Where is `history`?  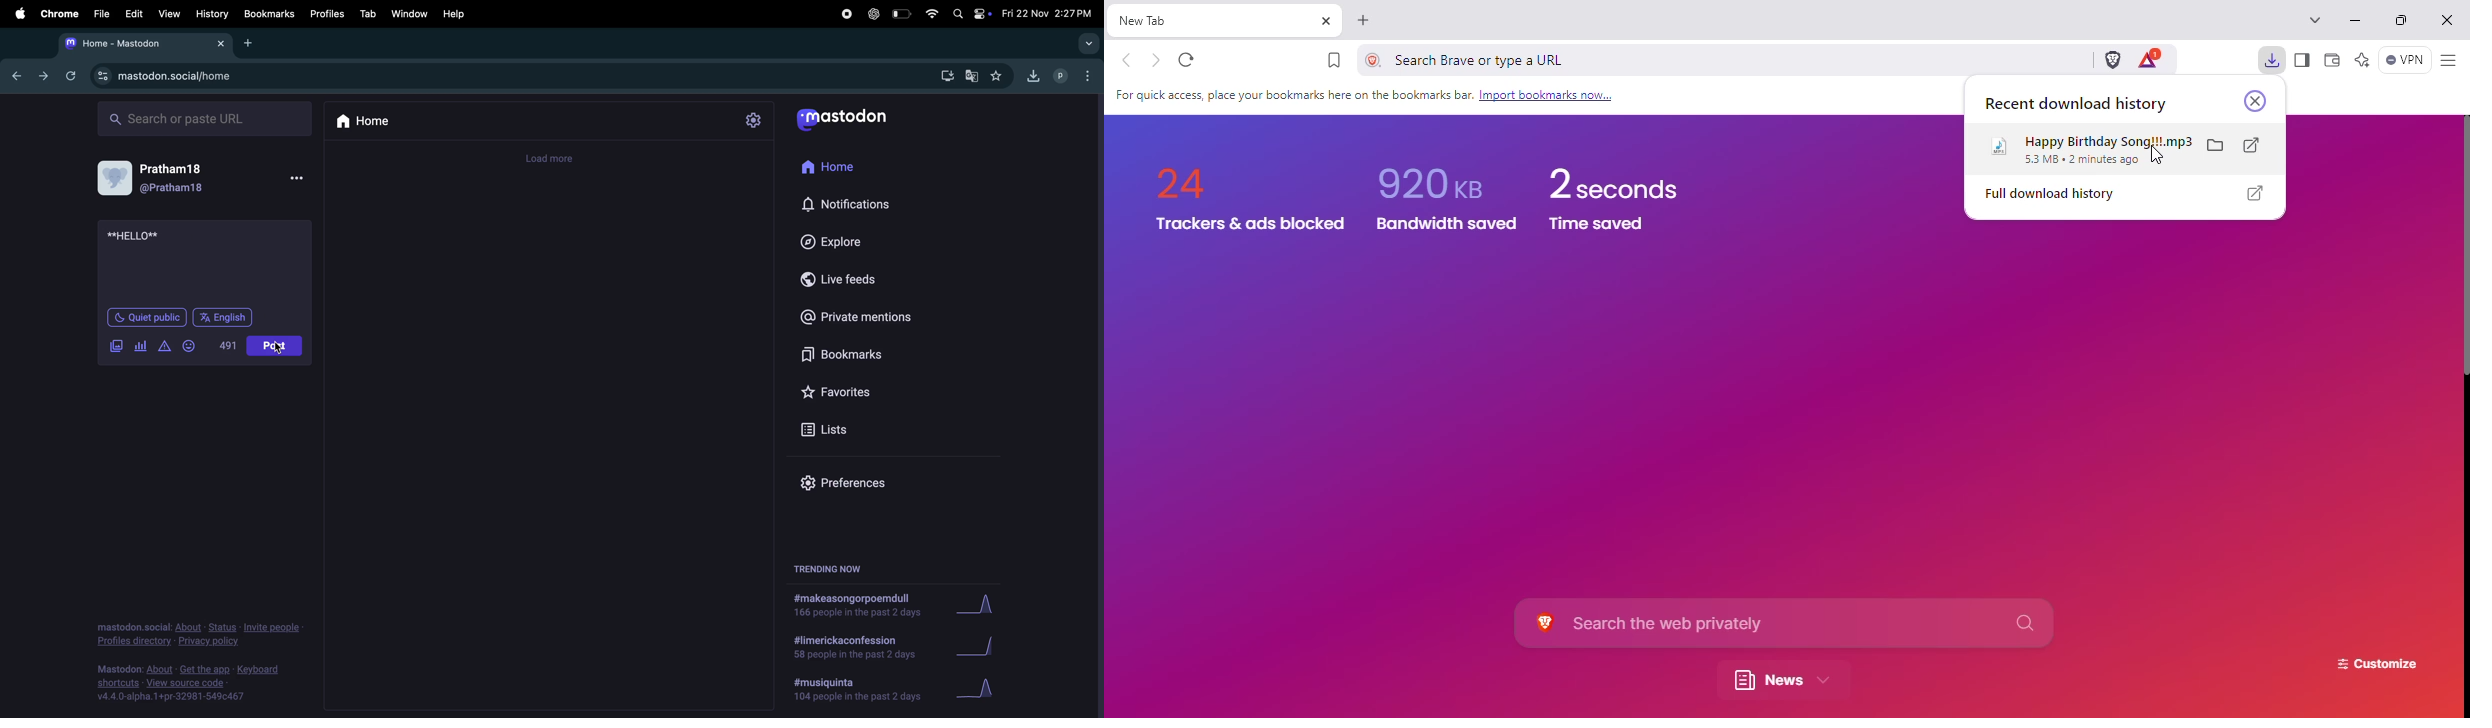
history is located at coordinates (211, 12).